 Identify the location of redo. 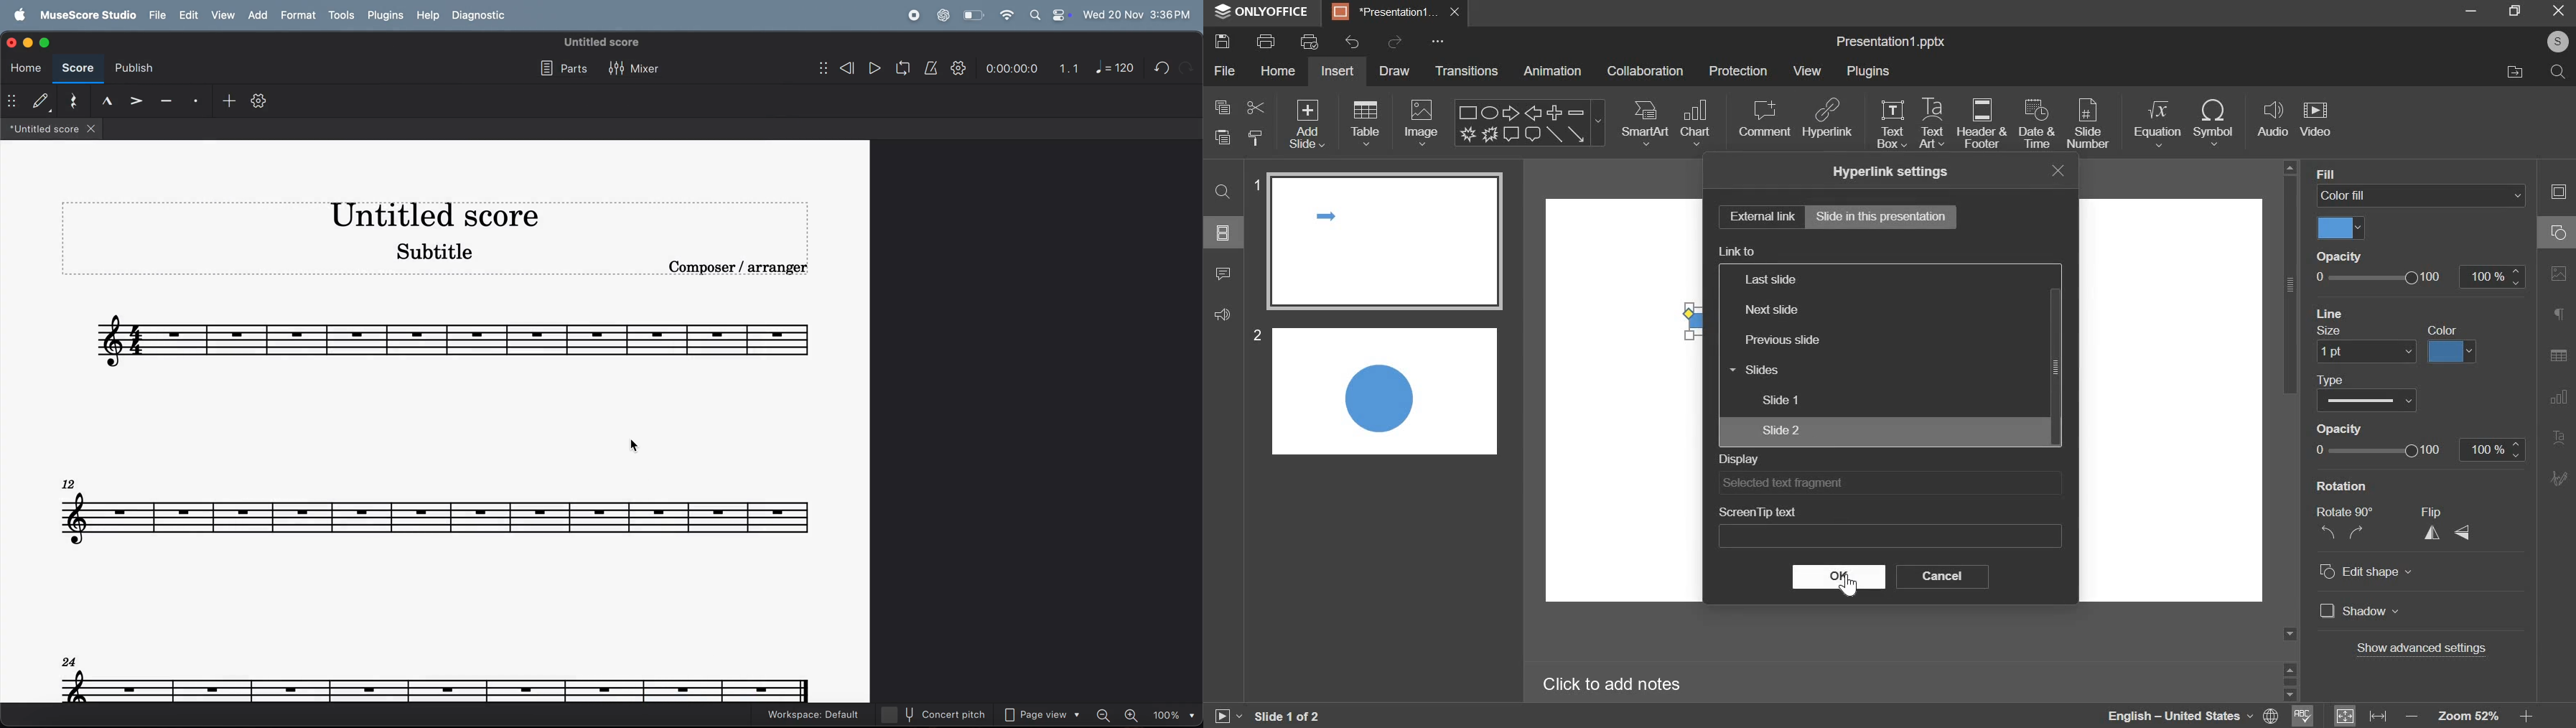
(1397, 41).